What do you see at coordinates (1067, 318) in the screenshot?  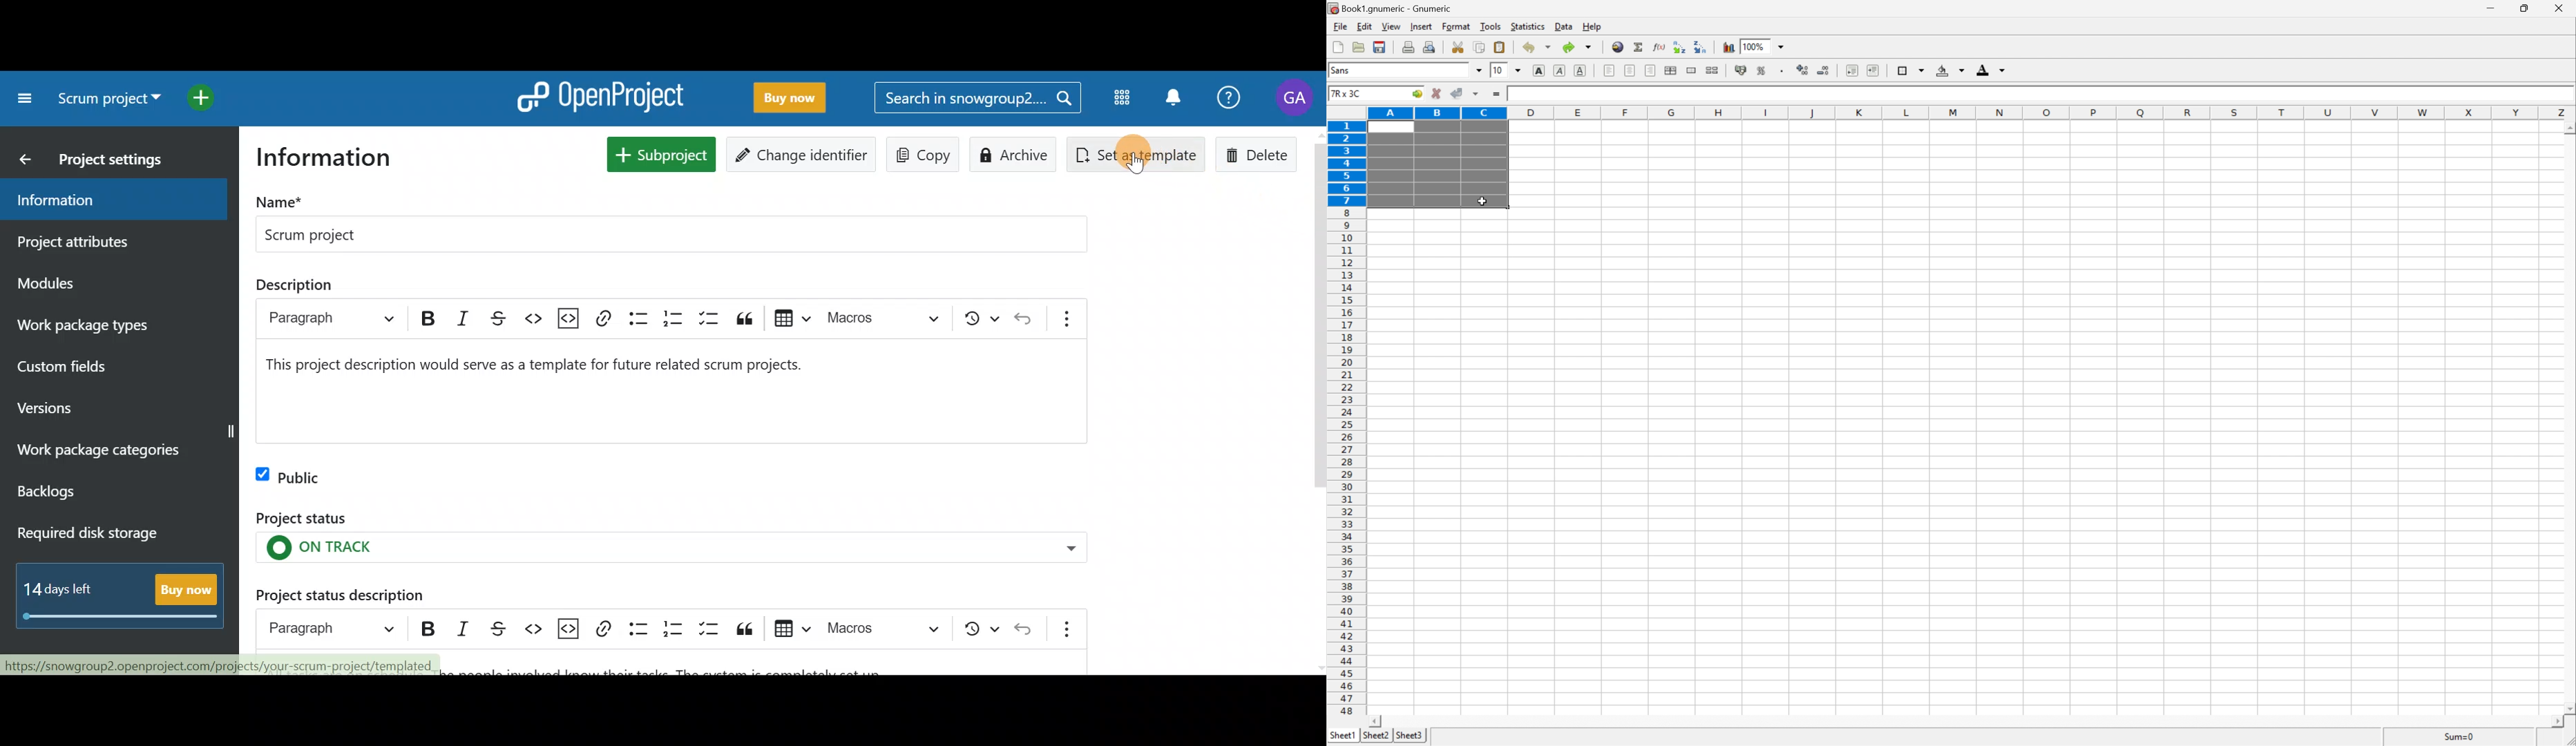 I see `show more items` at bounding box center [1067, 318].